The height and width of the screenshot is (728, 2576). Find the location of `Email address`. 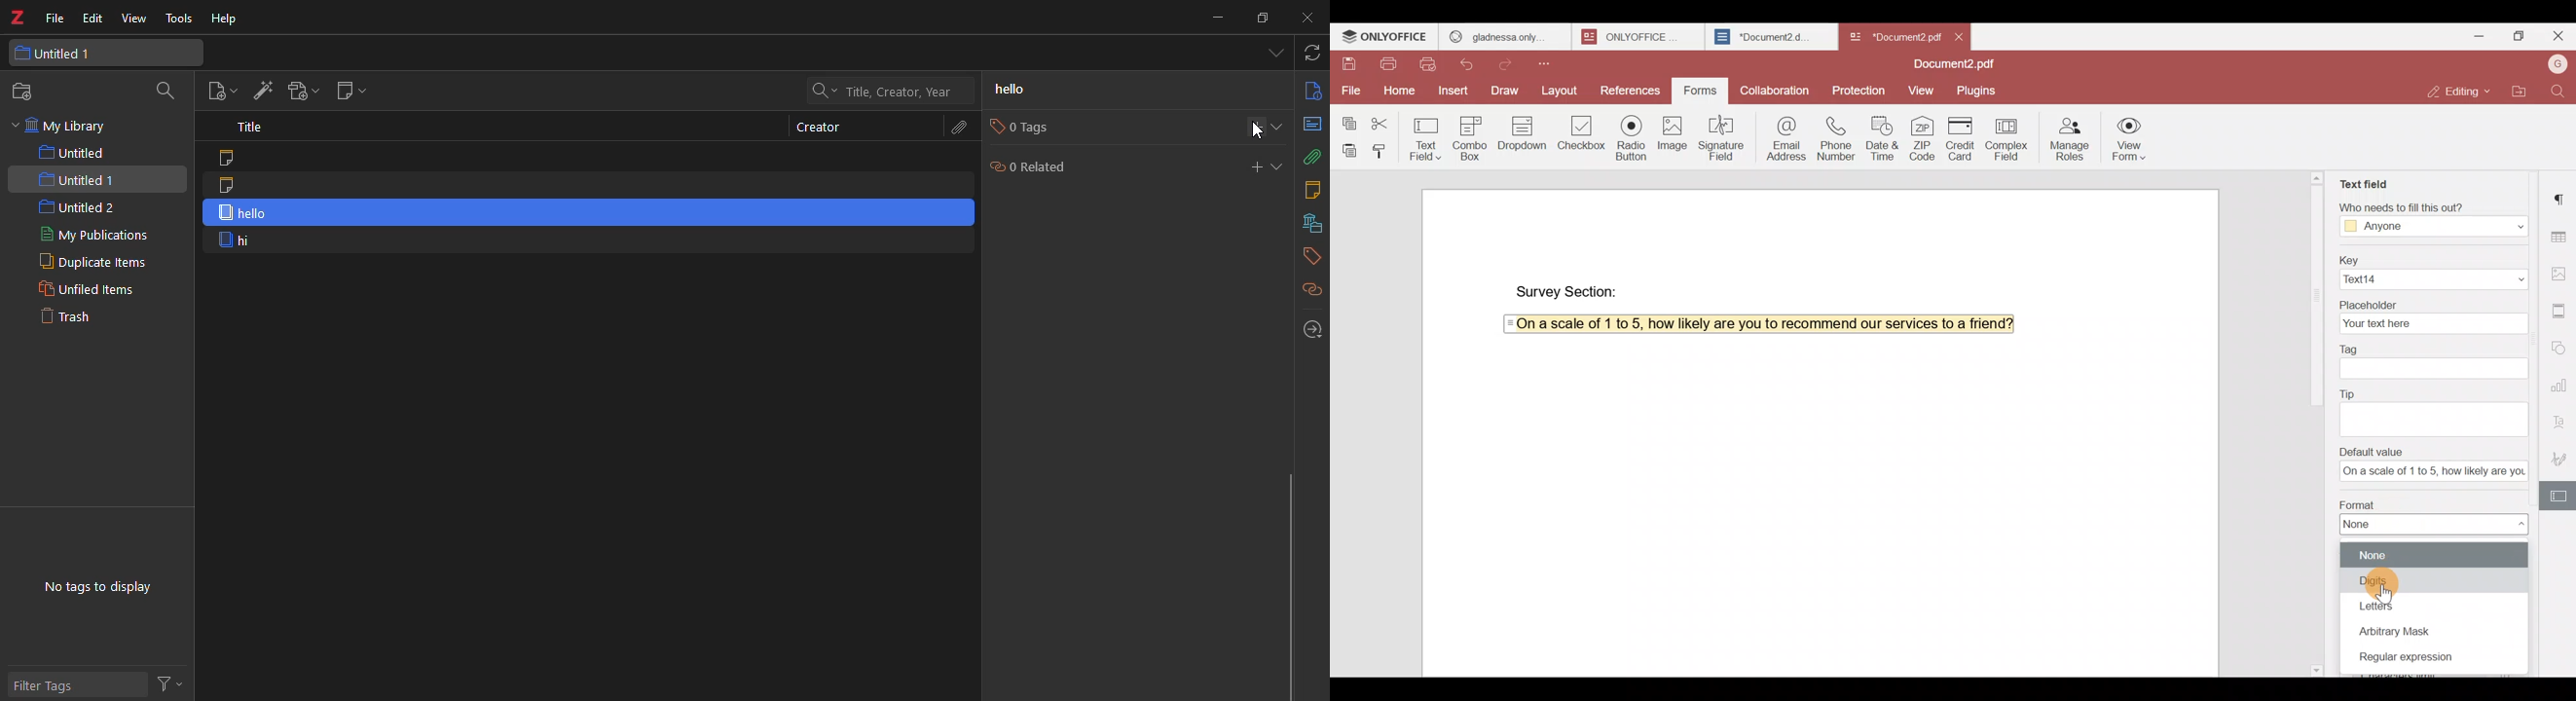

Email address is located at coordinates (1784, 137).